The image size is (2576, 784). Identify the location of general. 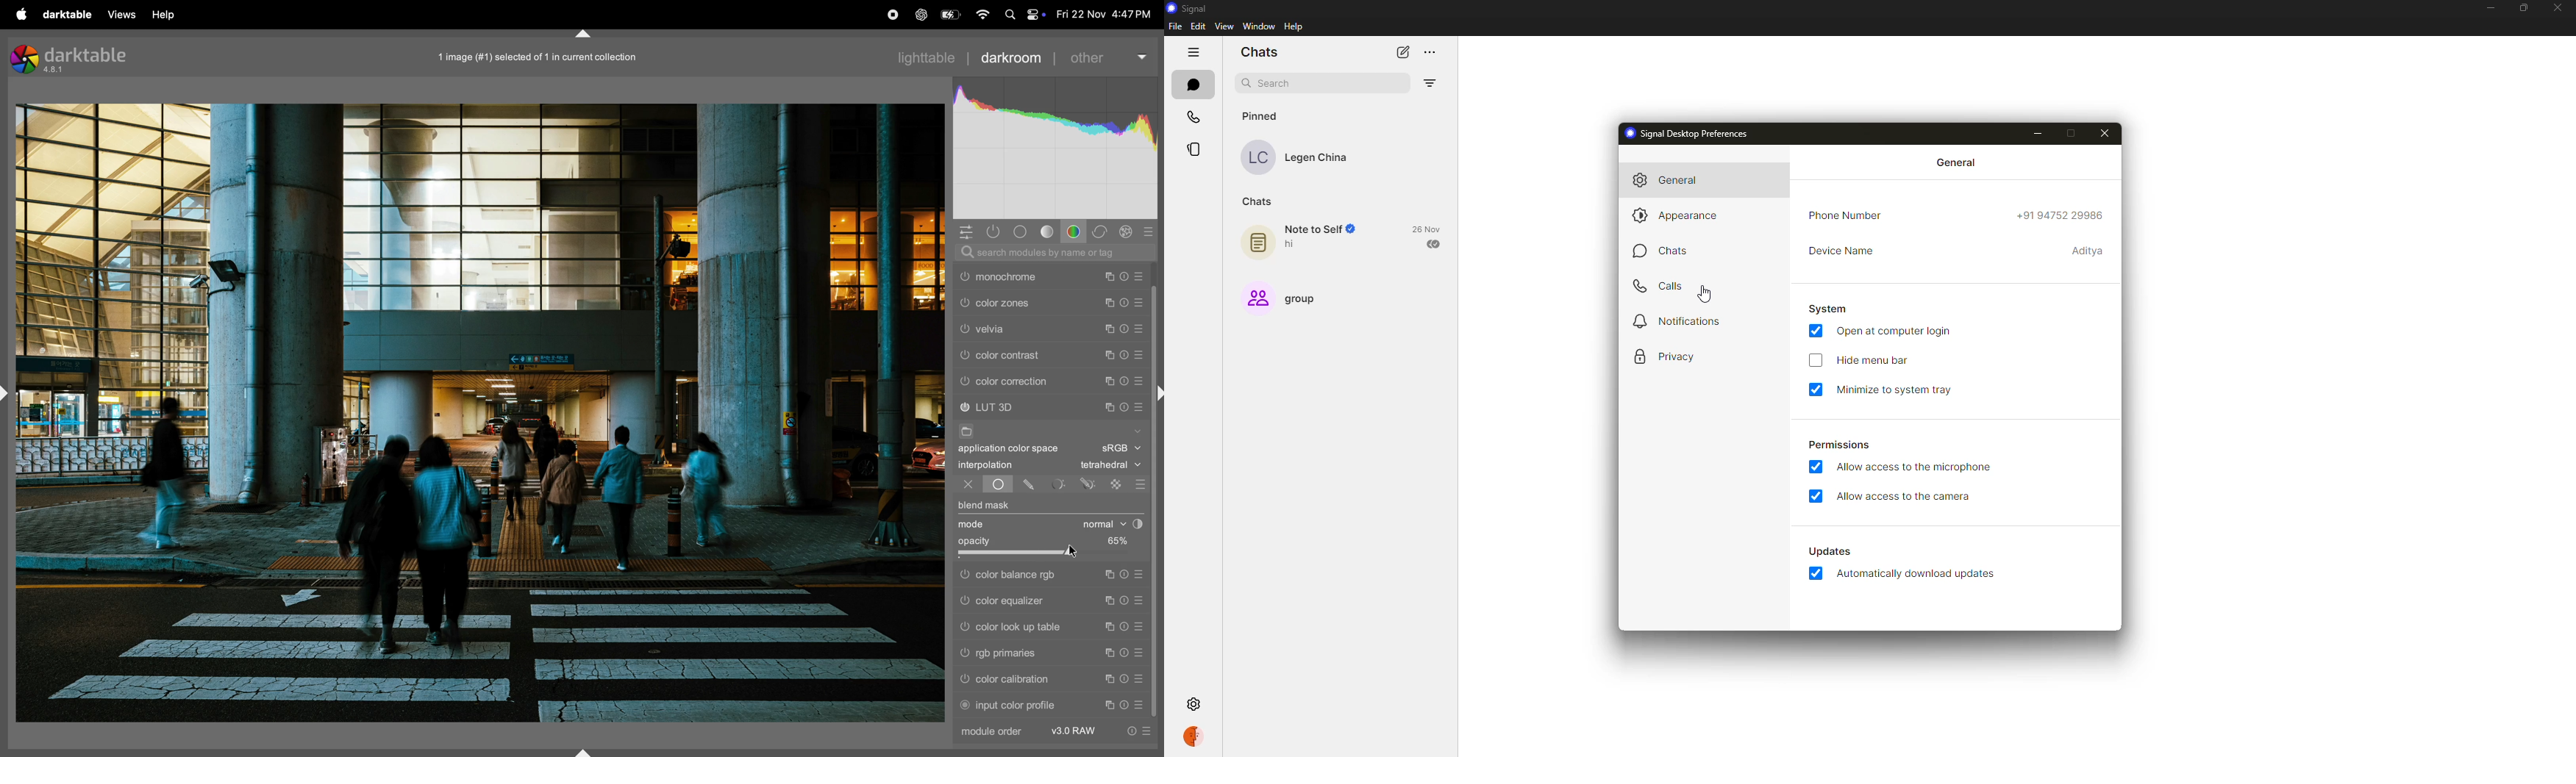
(1671, 180).